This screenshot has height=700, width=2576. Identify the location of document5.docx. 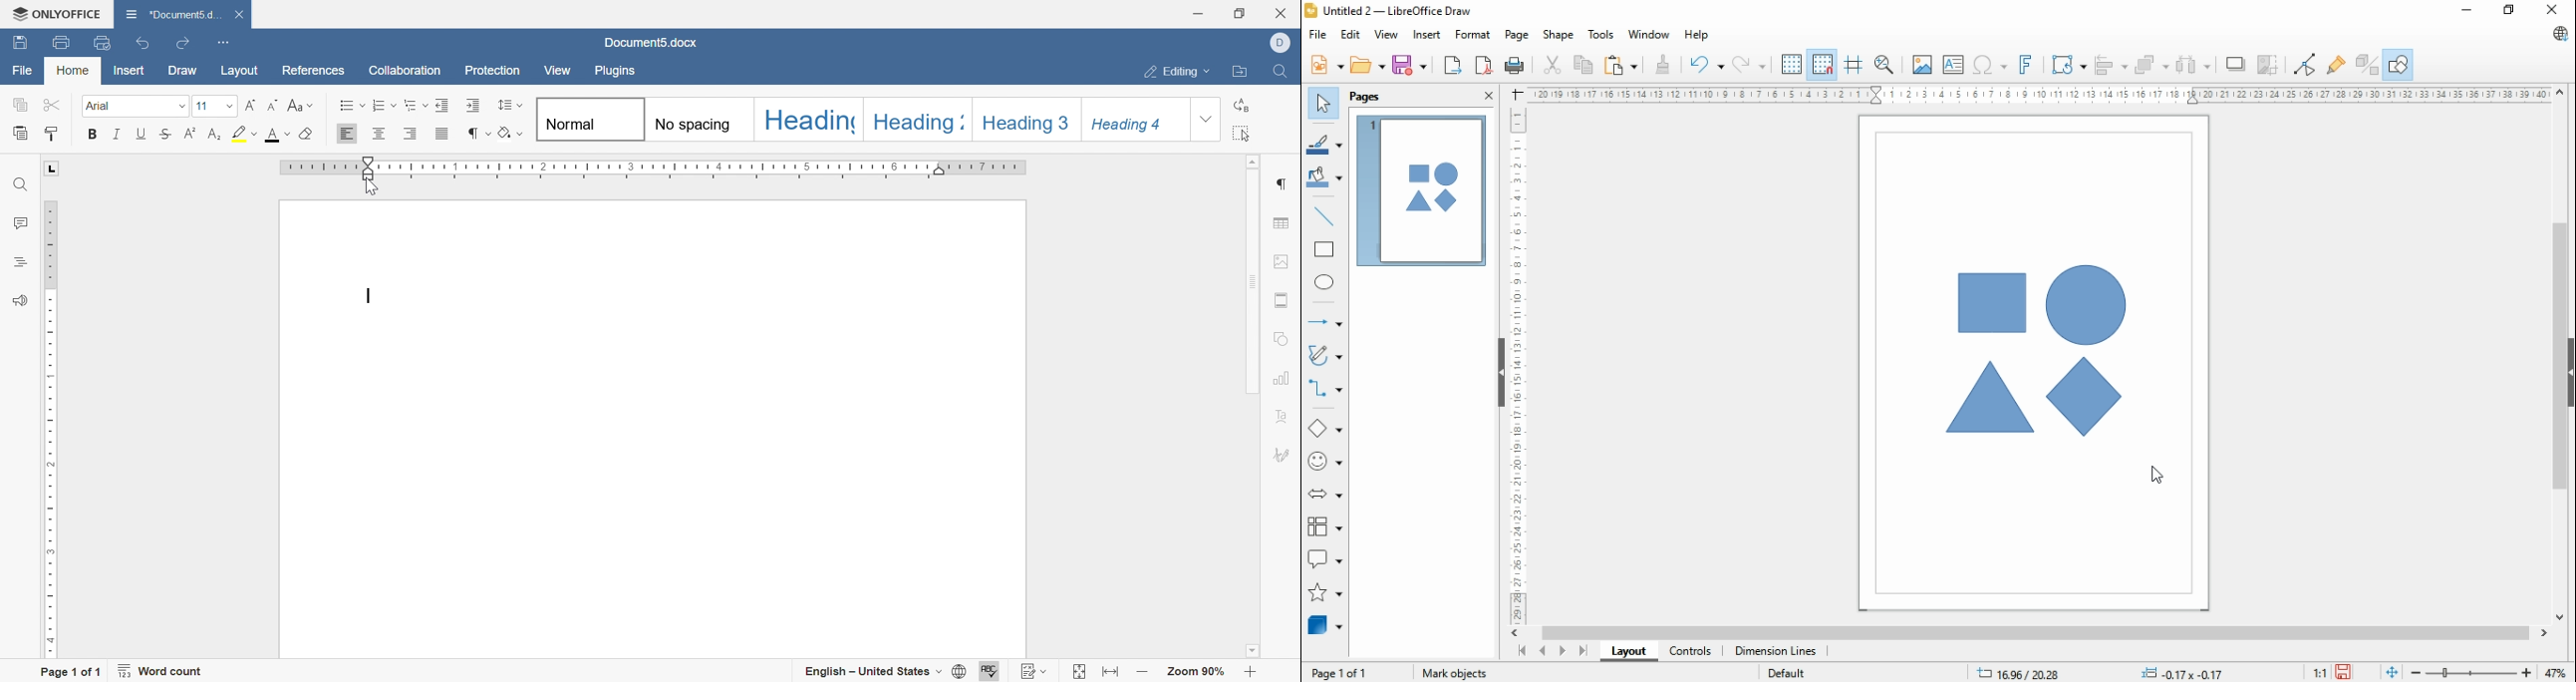
(169, 11).